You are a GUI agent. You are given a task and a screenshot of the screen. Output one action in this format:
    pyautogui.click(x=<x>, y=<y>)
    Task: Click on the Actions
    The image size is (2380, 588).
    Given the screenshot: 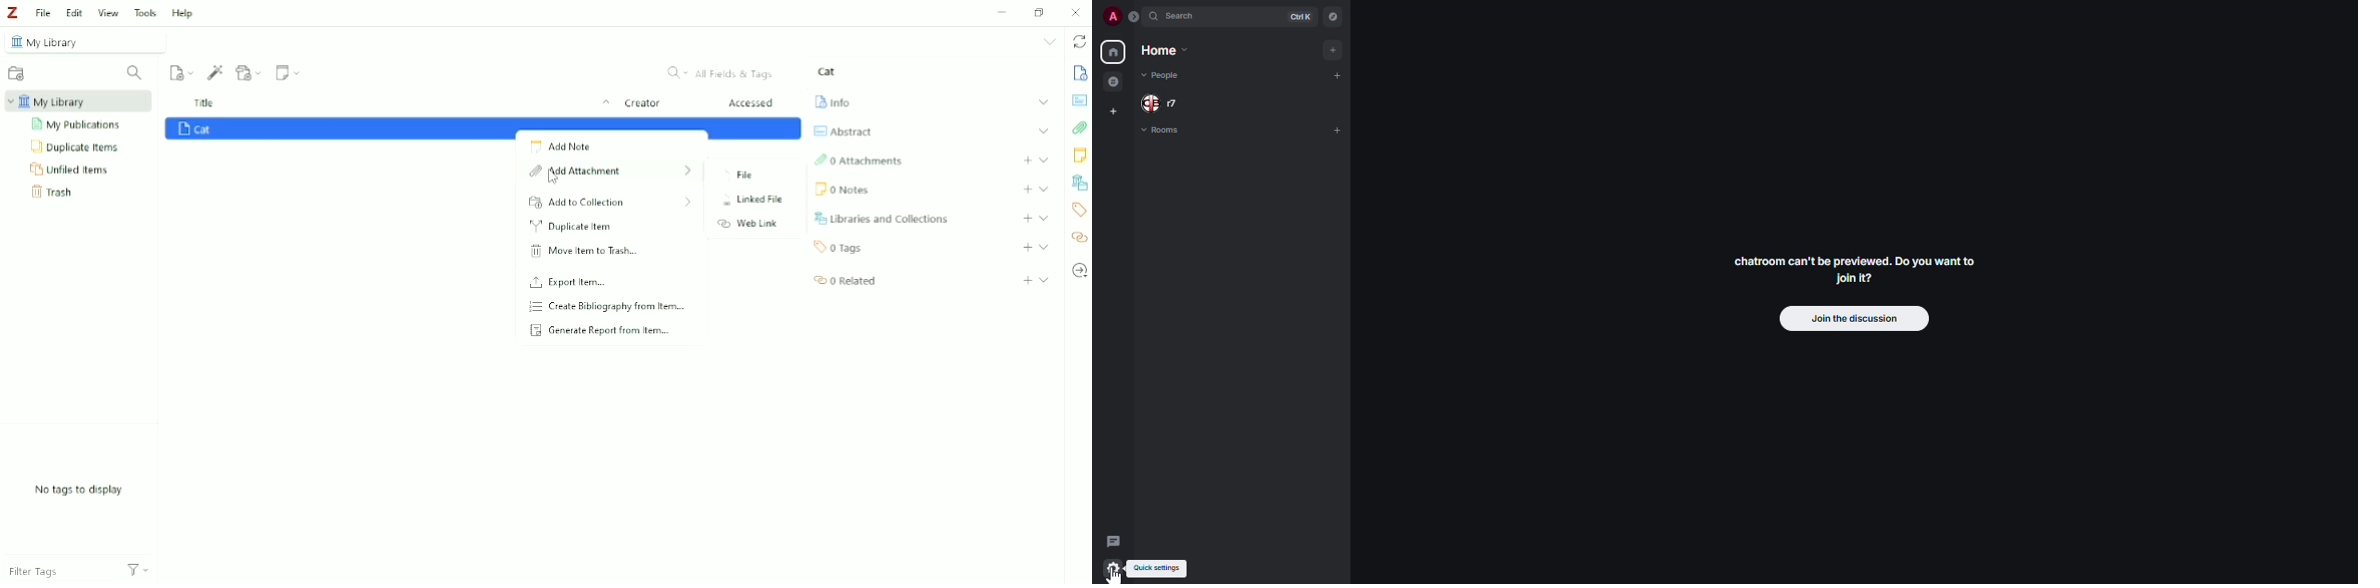 What is the action you would take?
    pyautogui.click(x=138, y=568)
    